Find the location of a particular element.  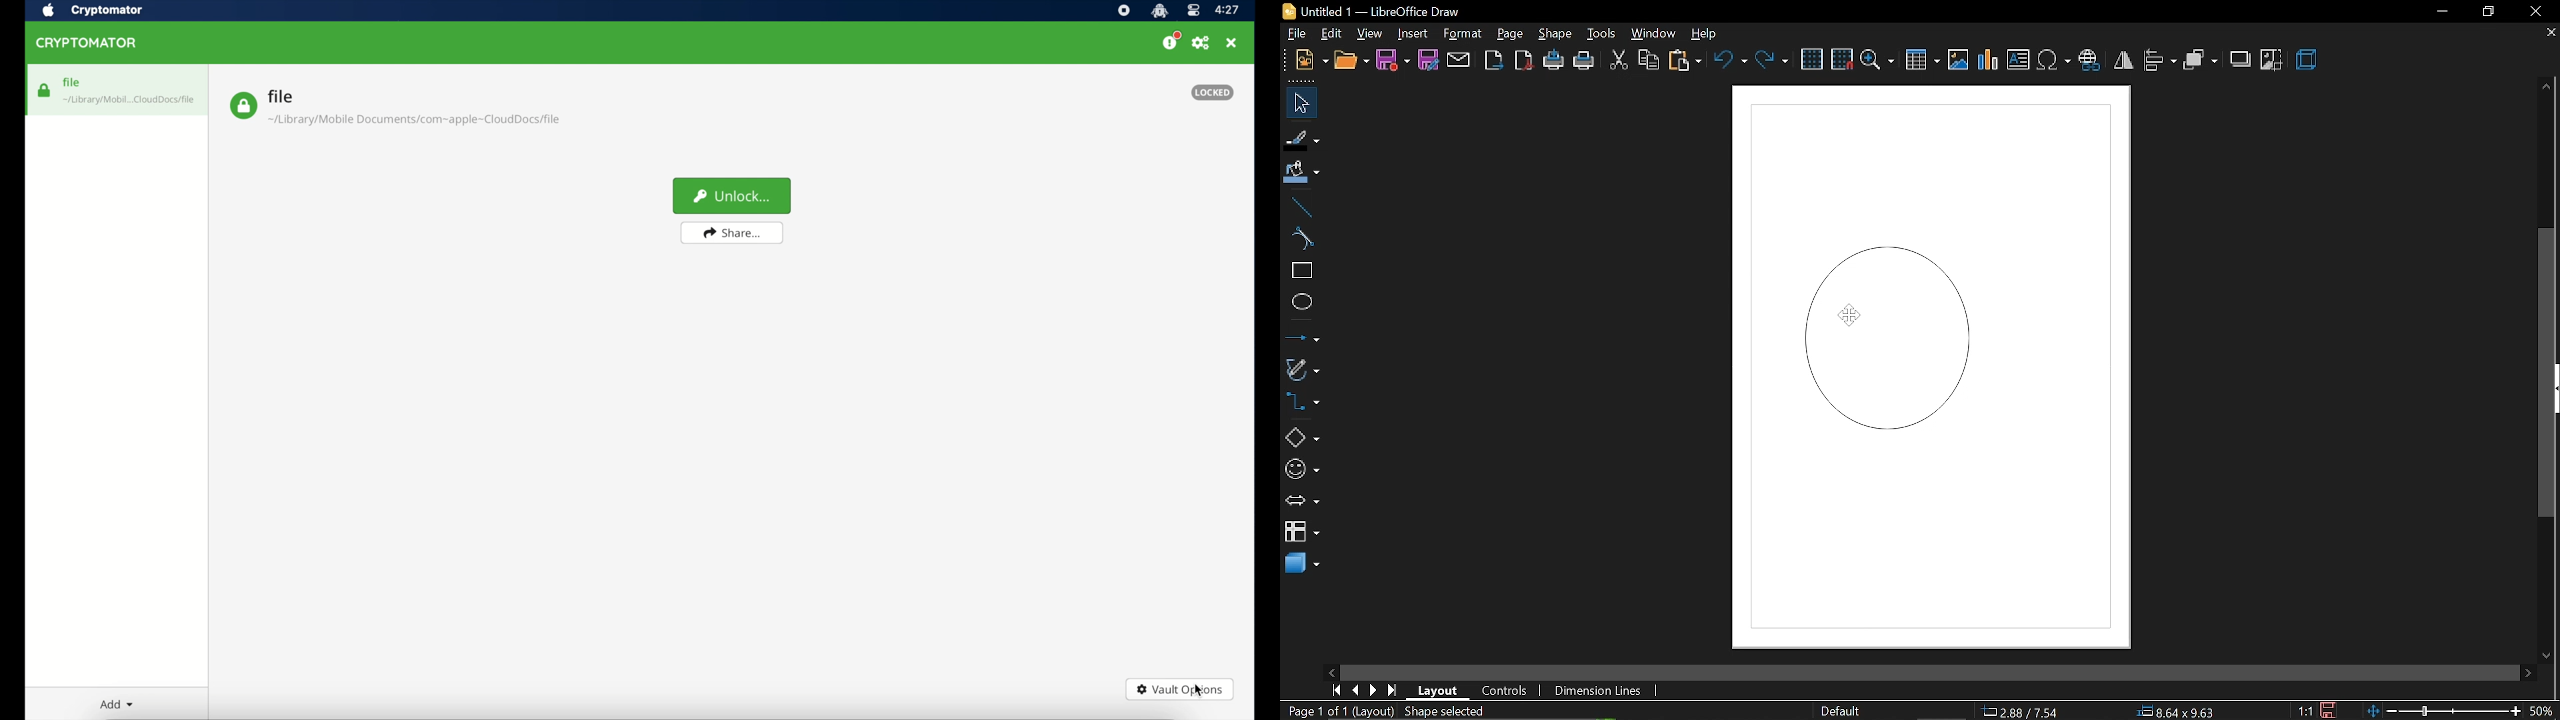

print is located at coordinates (1586, 60).